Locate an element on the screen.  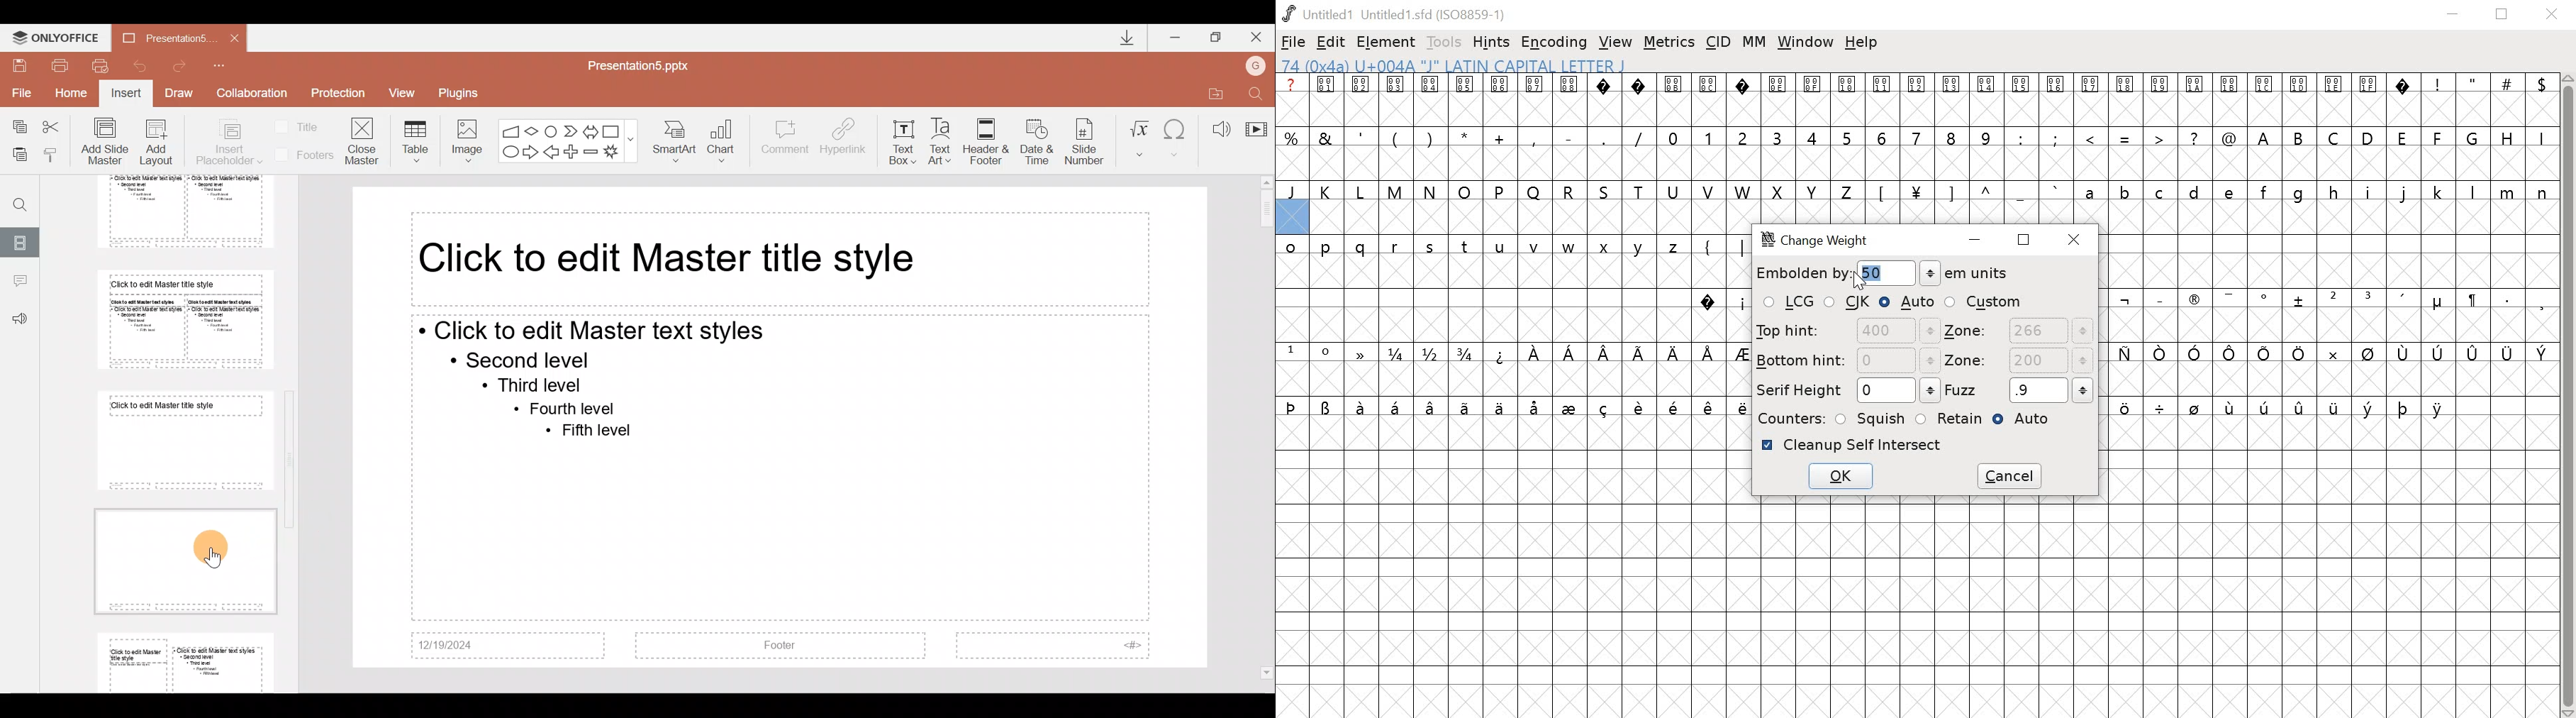
Home is located at coordinates (73, 96).